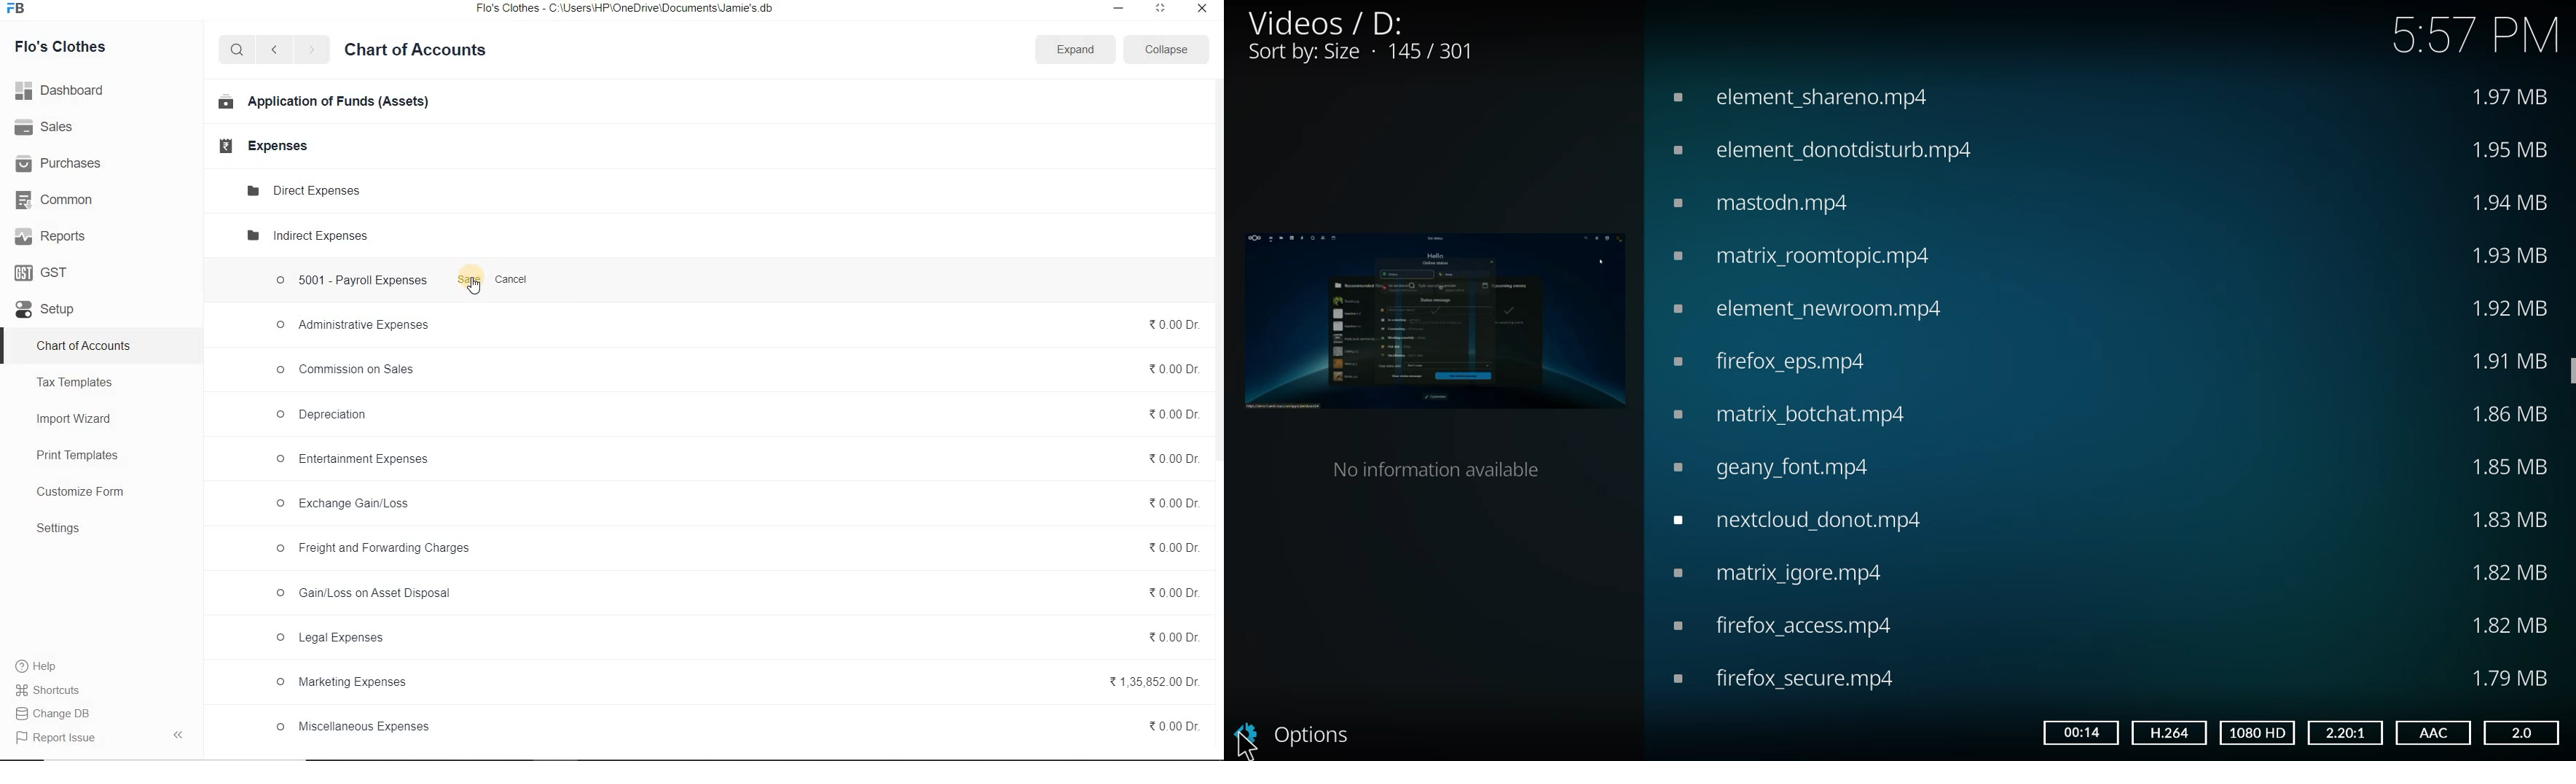  What do you see at coordinates (514, 282) in the screenshot?
I see `Cancel` at bounding box center [514, 282].